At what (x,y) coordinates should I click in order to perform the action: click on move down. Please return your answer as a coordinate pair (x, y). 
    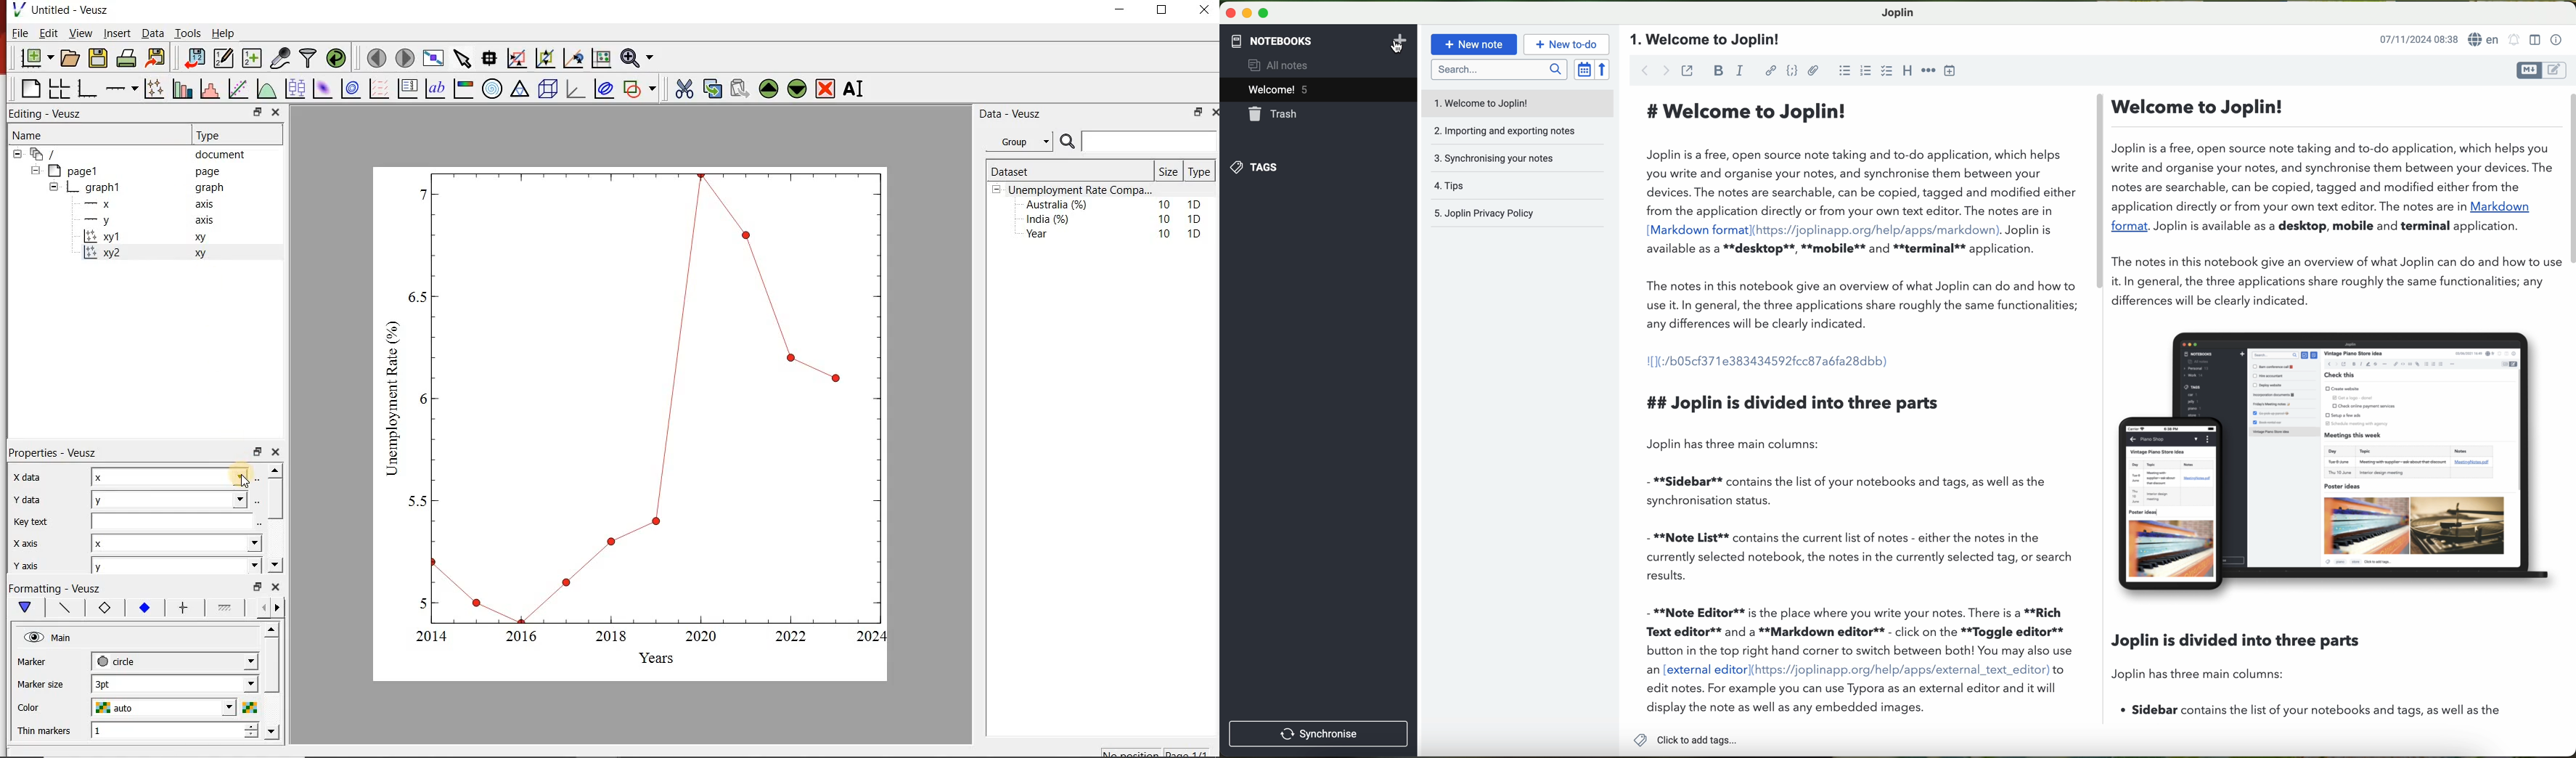
    Looking at the image, I should click on (271, 732).